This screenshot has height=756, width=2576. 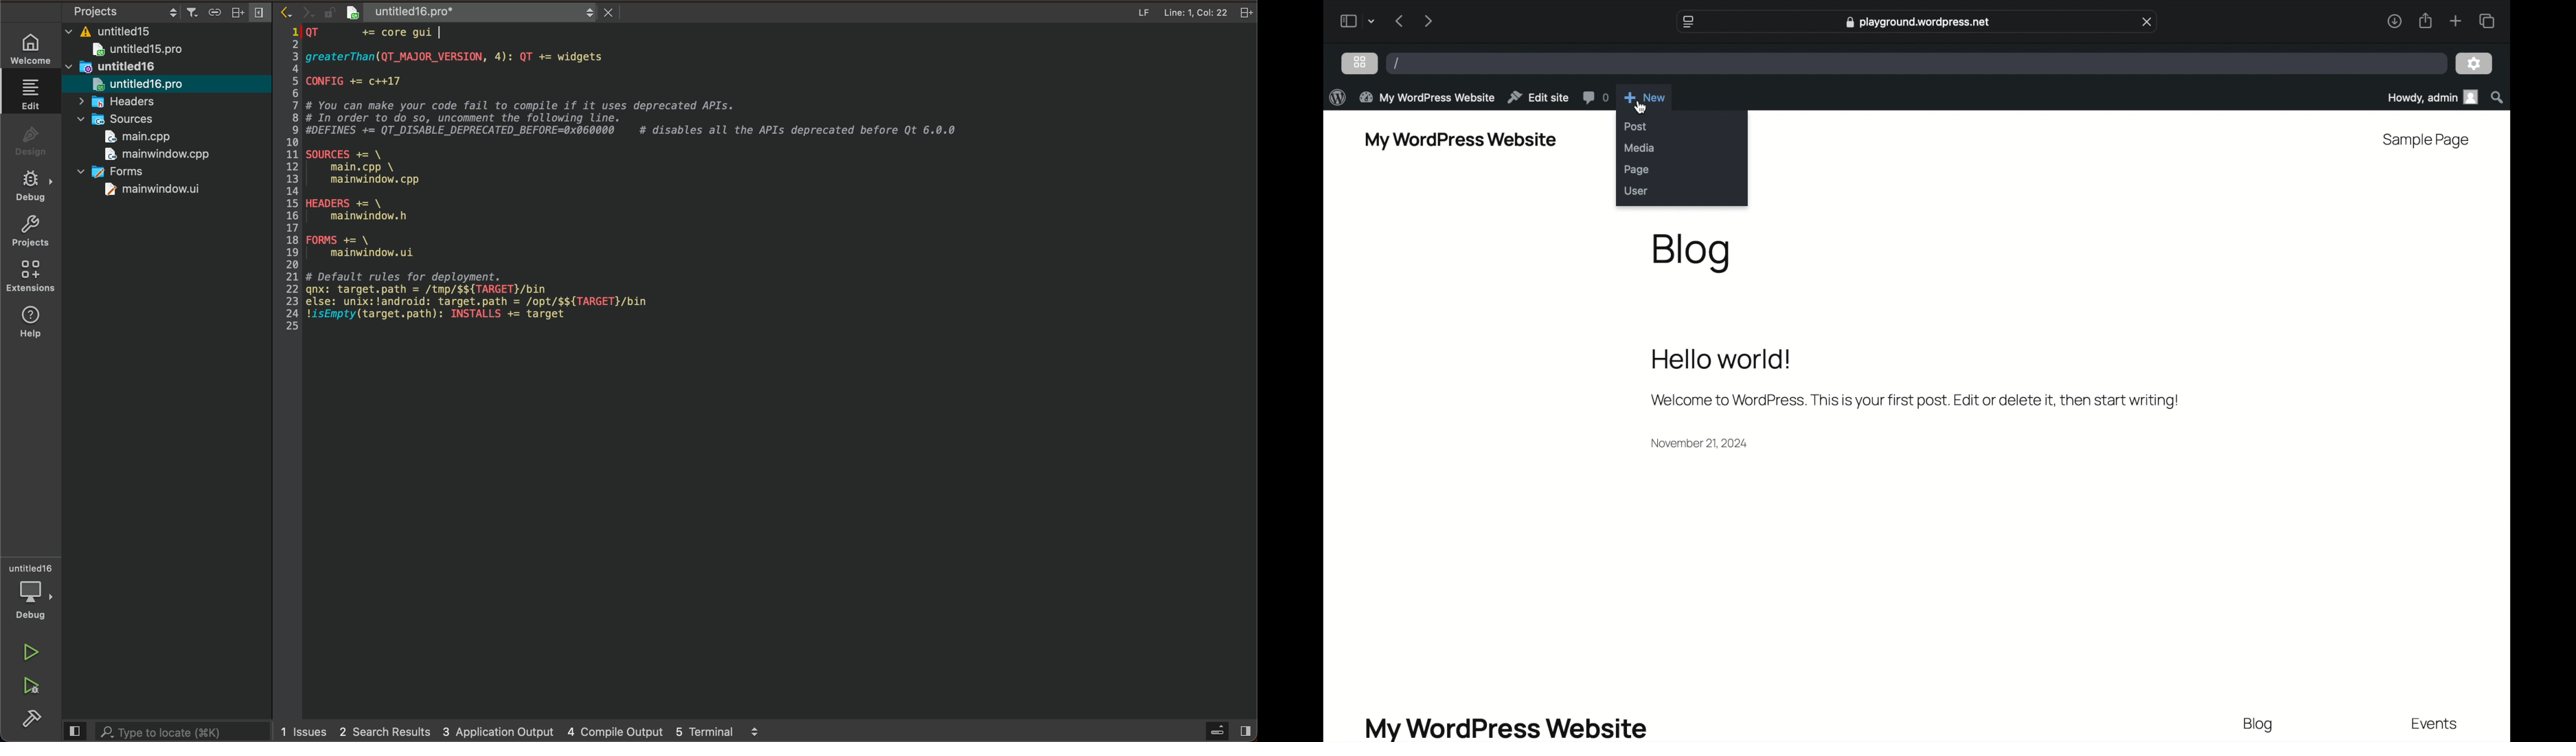 What do you see at coordinates (1347, 21) in the screenshot?
I see `sidebar` at bounding box center [1347, 21].